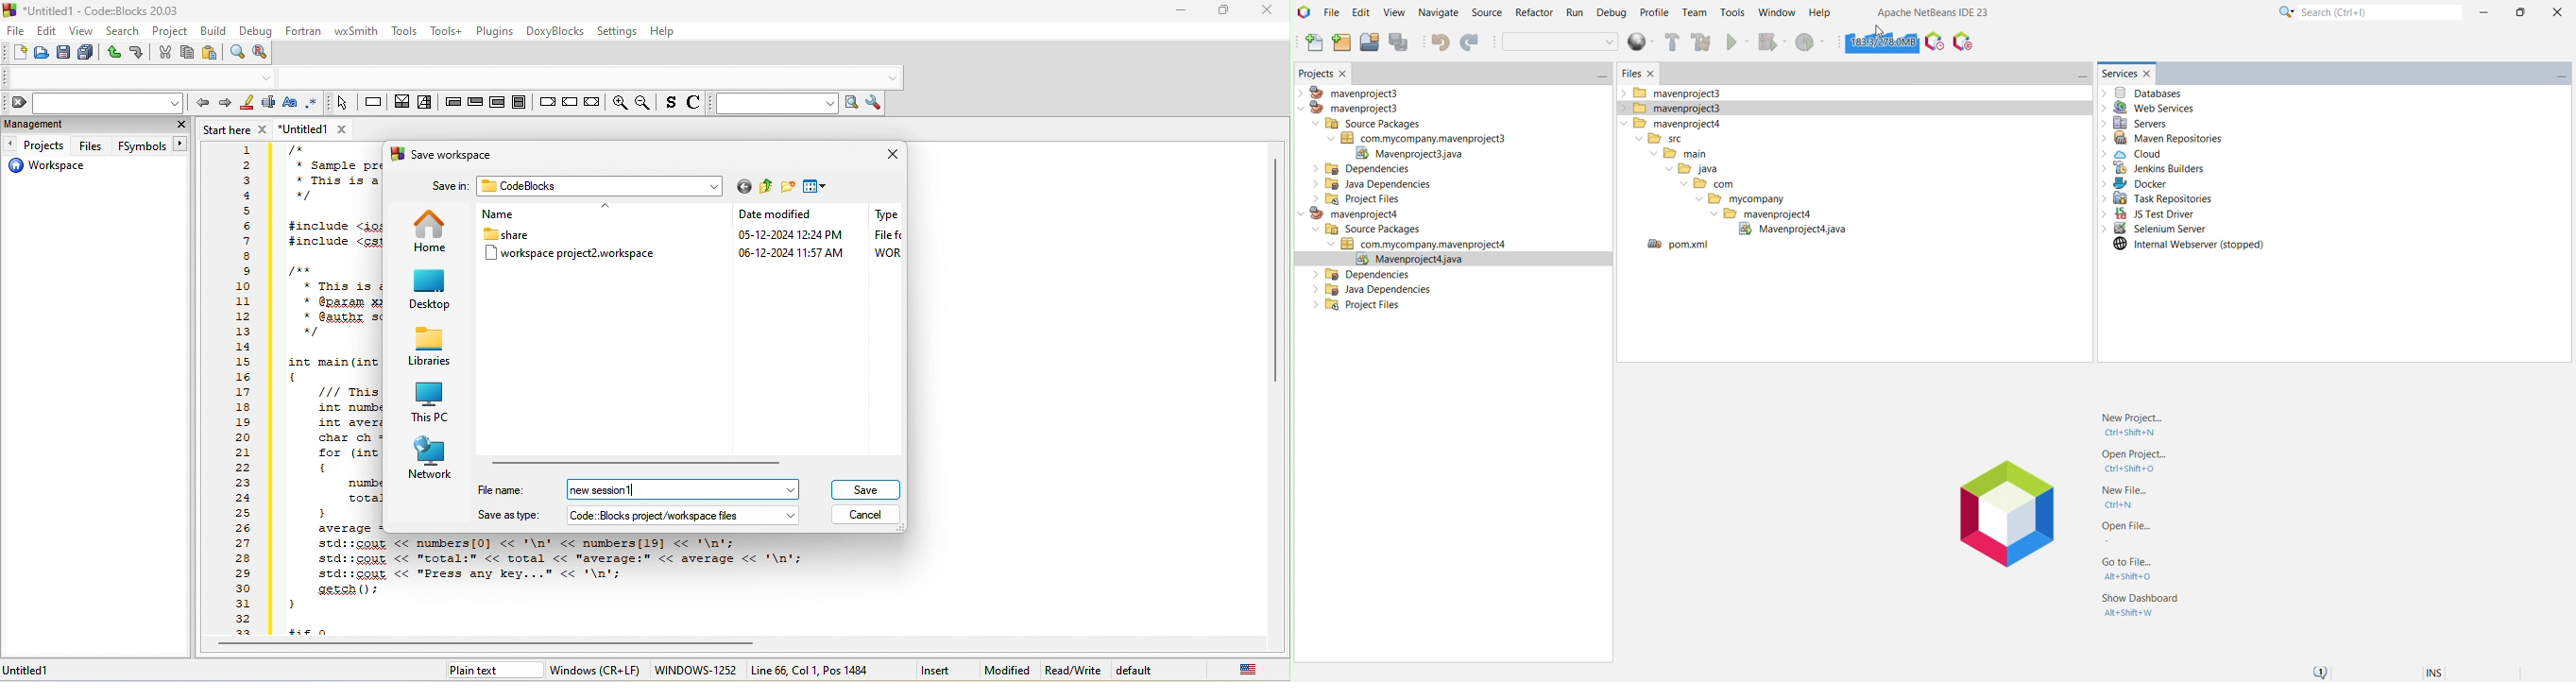 The height and width of the screenshot is (700, 2576). What do you see at coordinates (590, 185) in the screenshot?
I see `codeblocks` at bounding box center [590, 185].